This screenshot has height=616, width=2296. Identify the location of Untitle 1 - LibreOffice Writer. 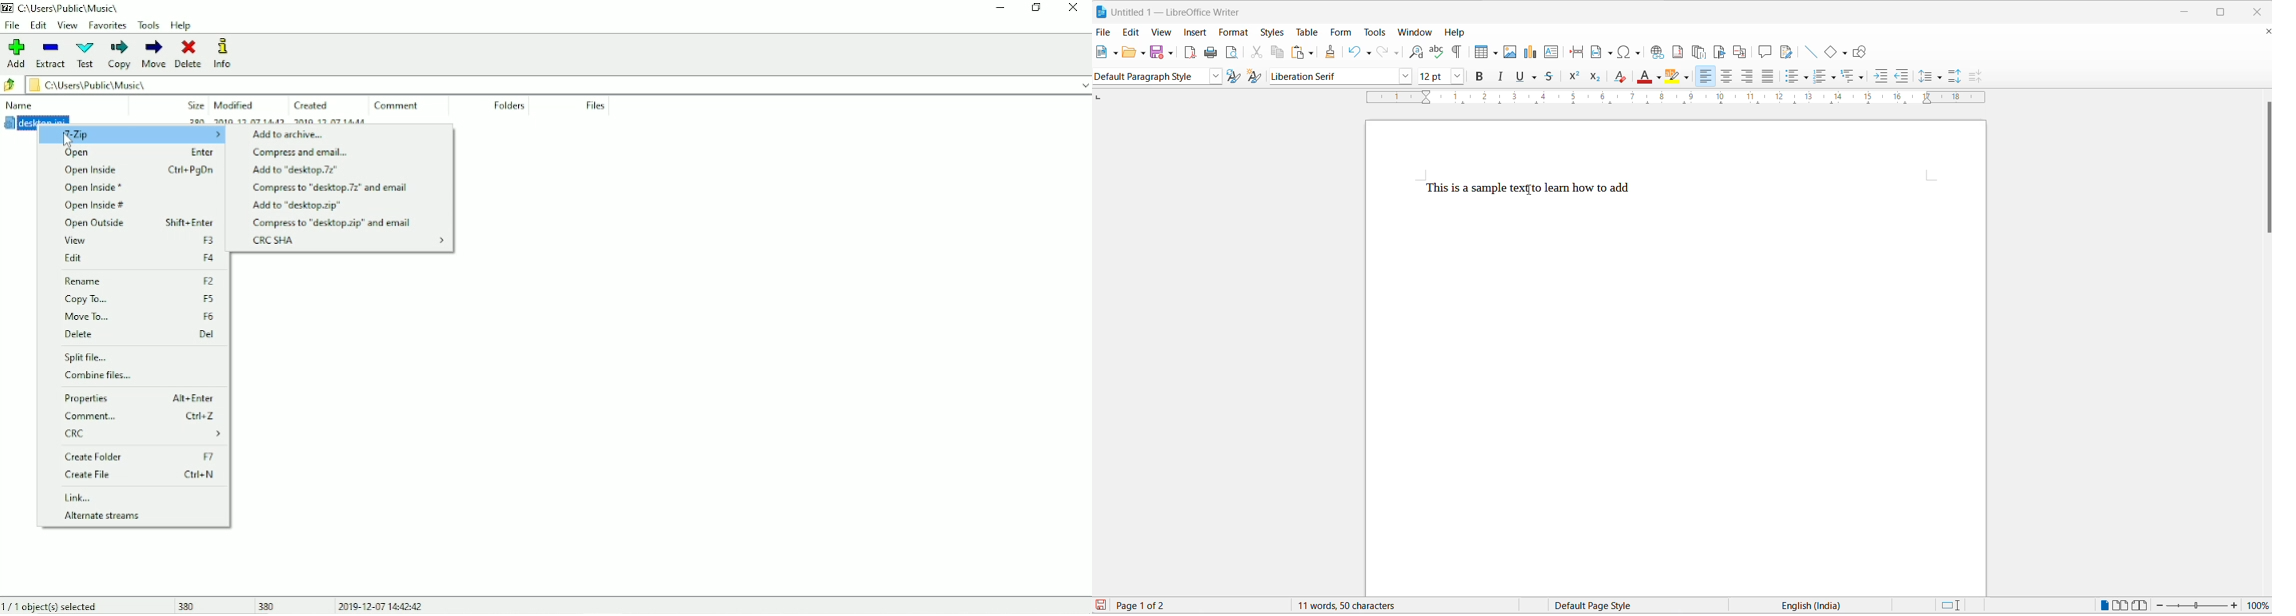
(1181, 12).